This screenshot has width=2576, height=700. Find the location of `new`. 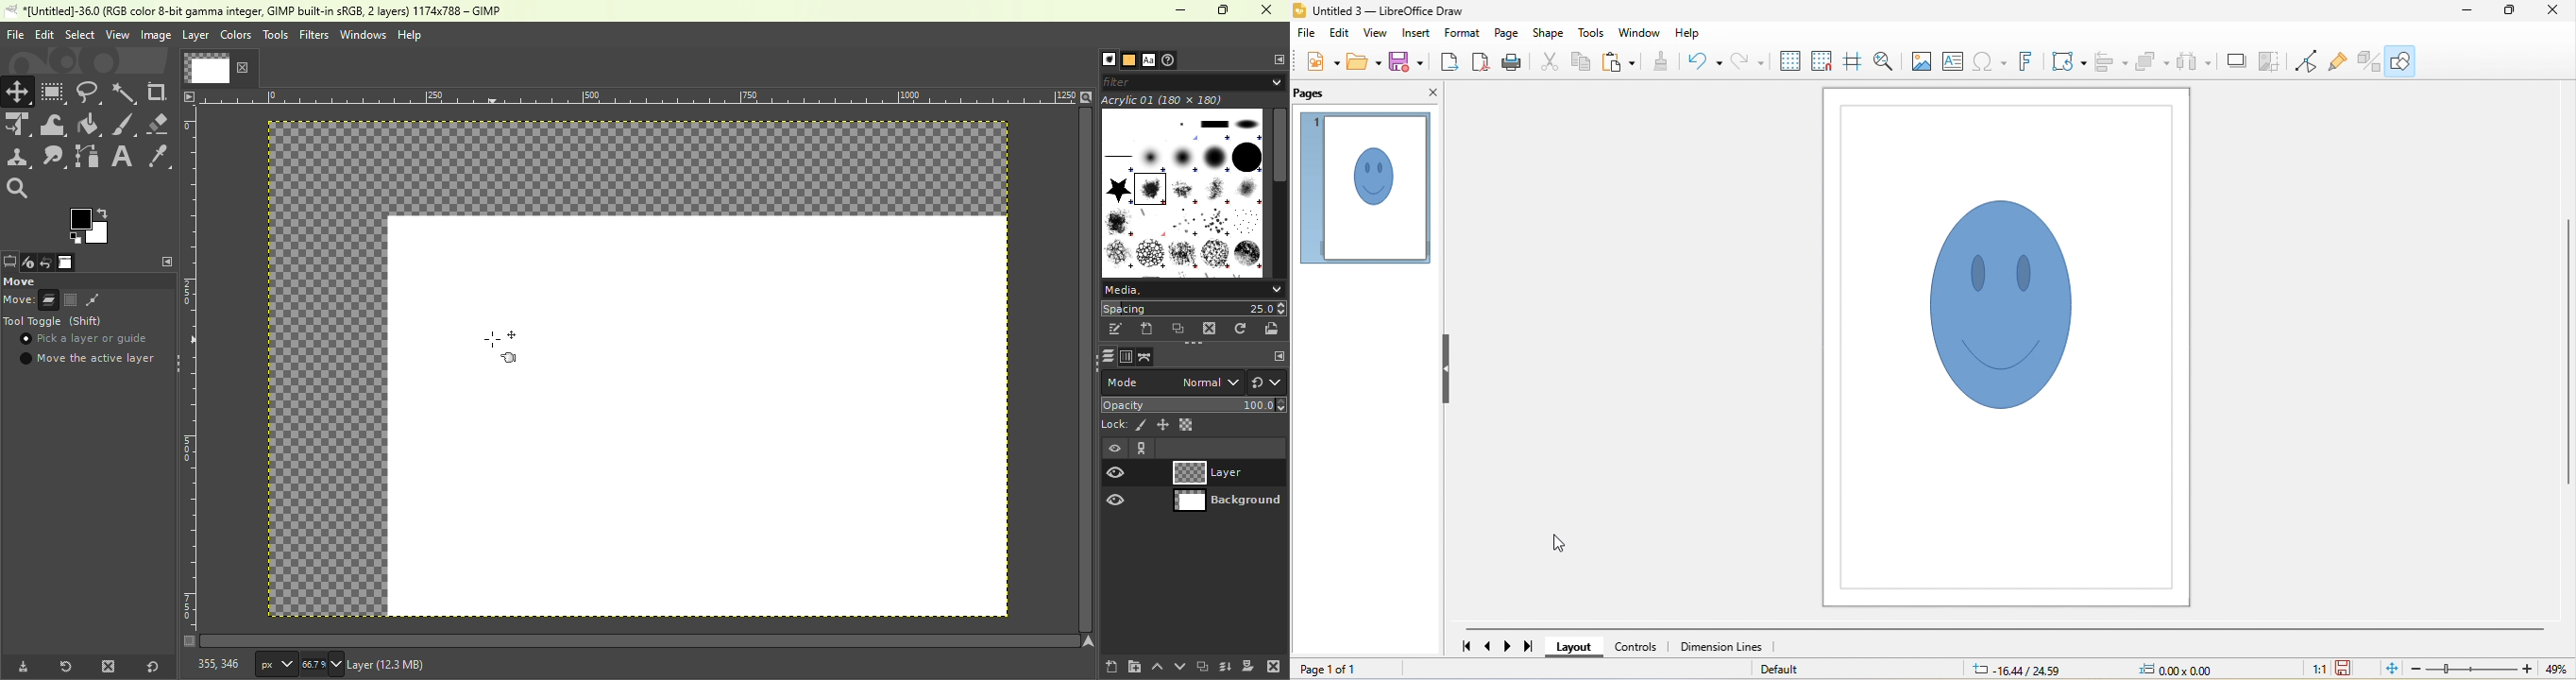

new is located at coordinates (1320, 62).